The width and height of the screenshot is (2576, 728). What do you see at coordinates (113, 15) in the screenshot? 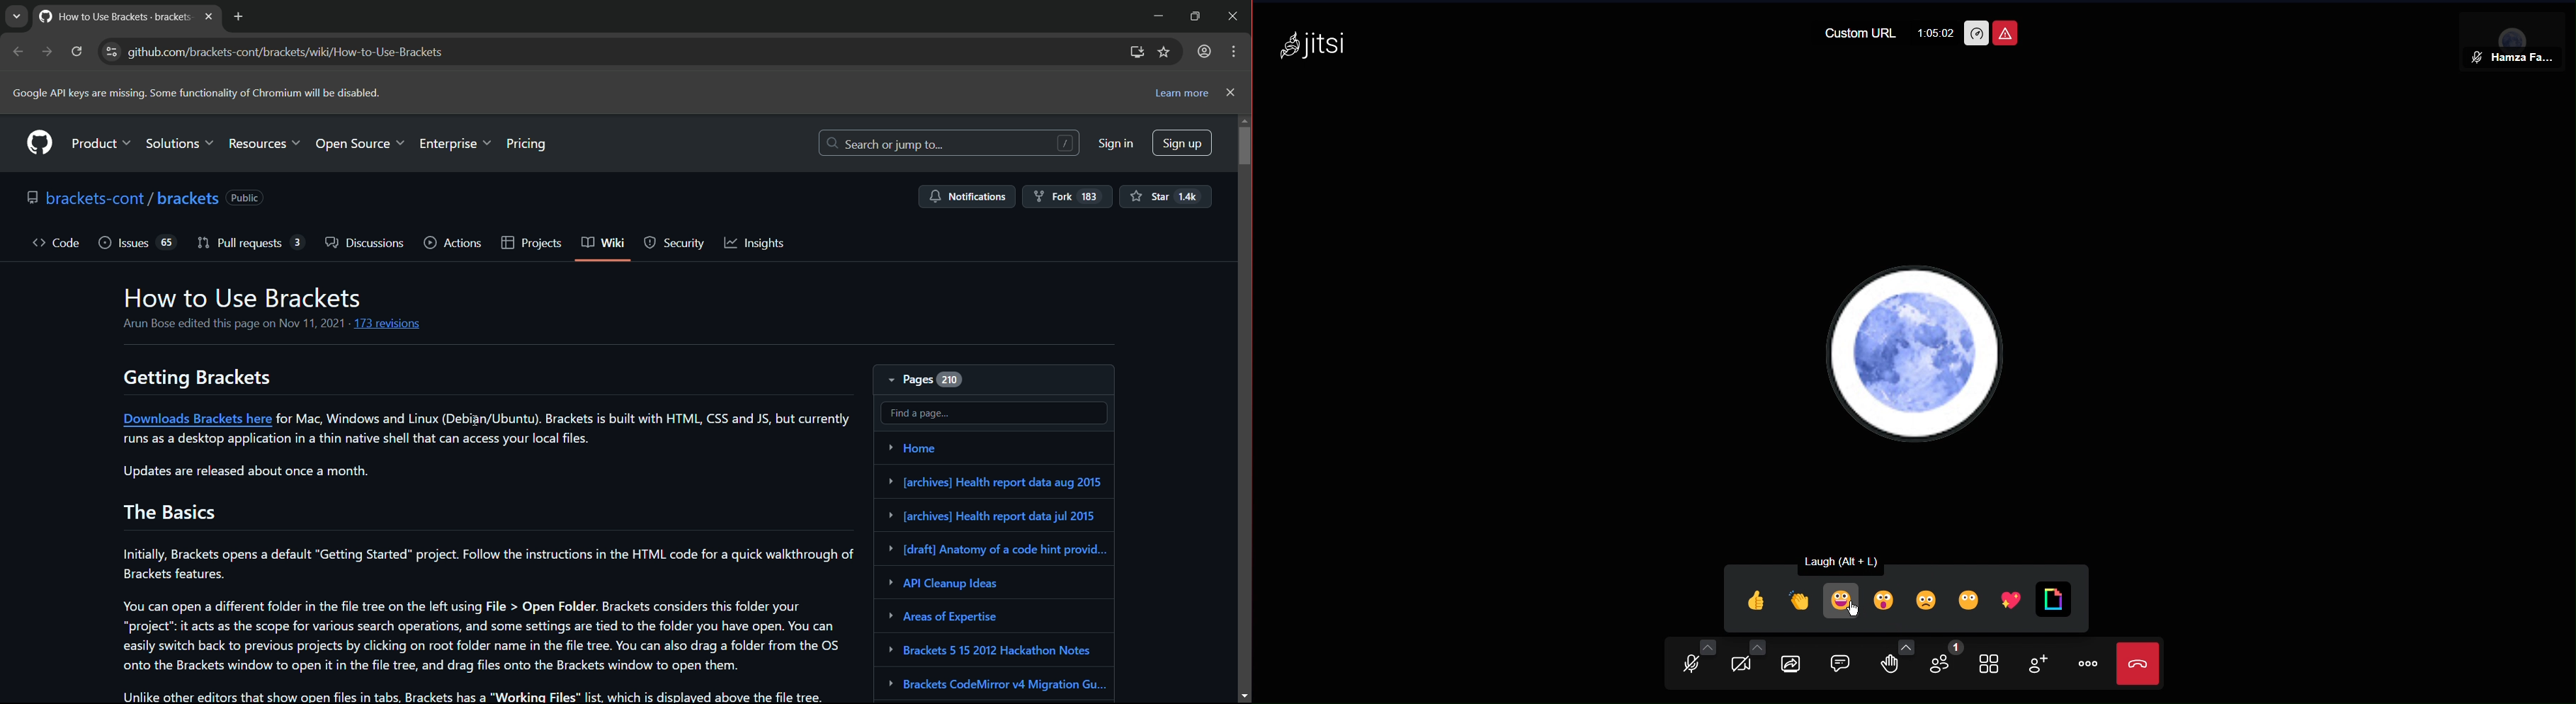
I see `tab name` at bounding box center [113, 15].